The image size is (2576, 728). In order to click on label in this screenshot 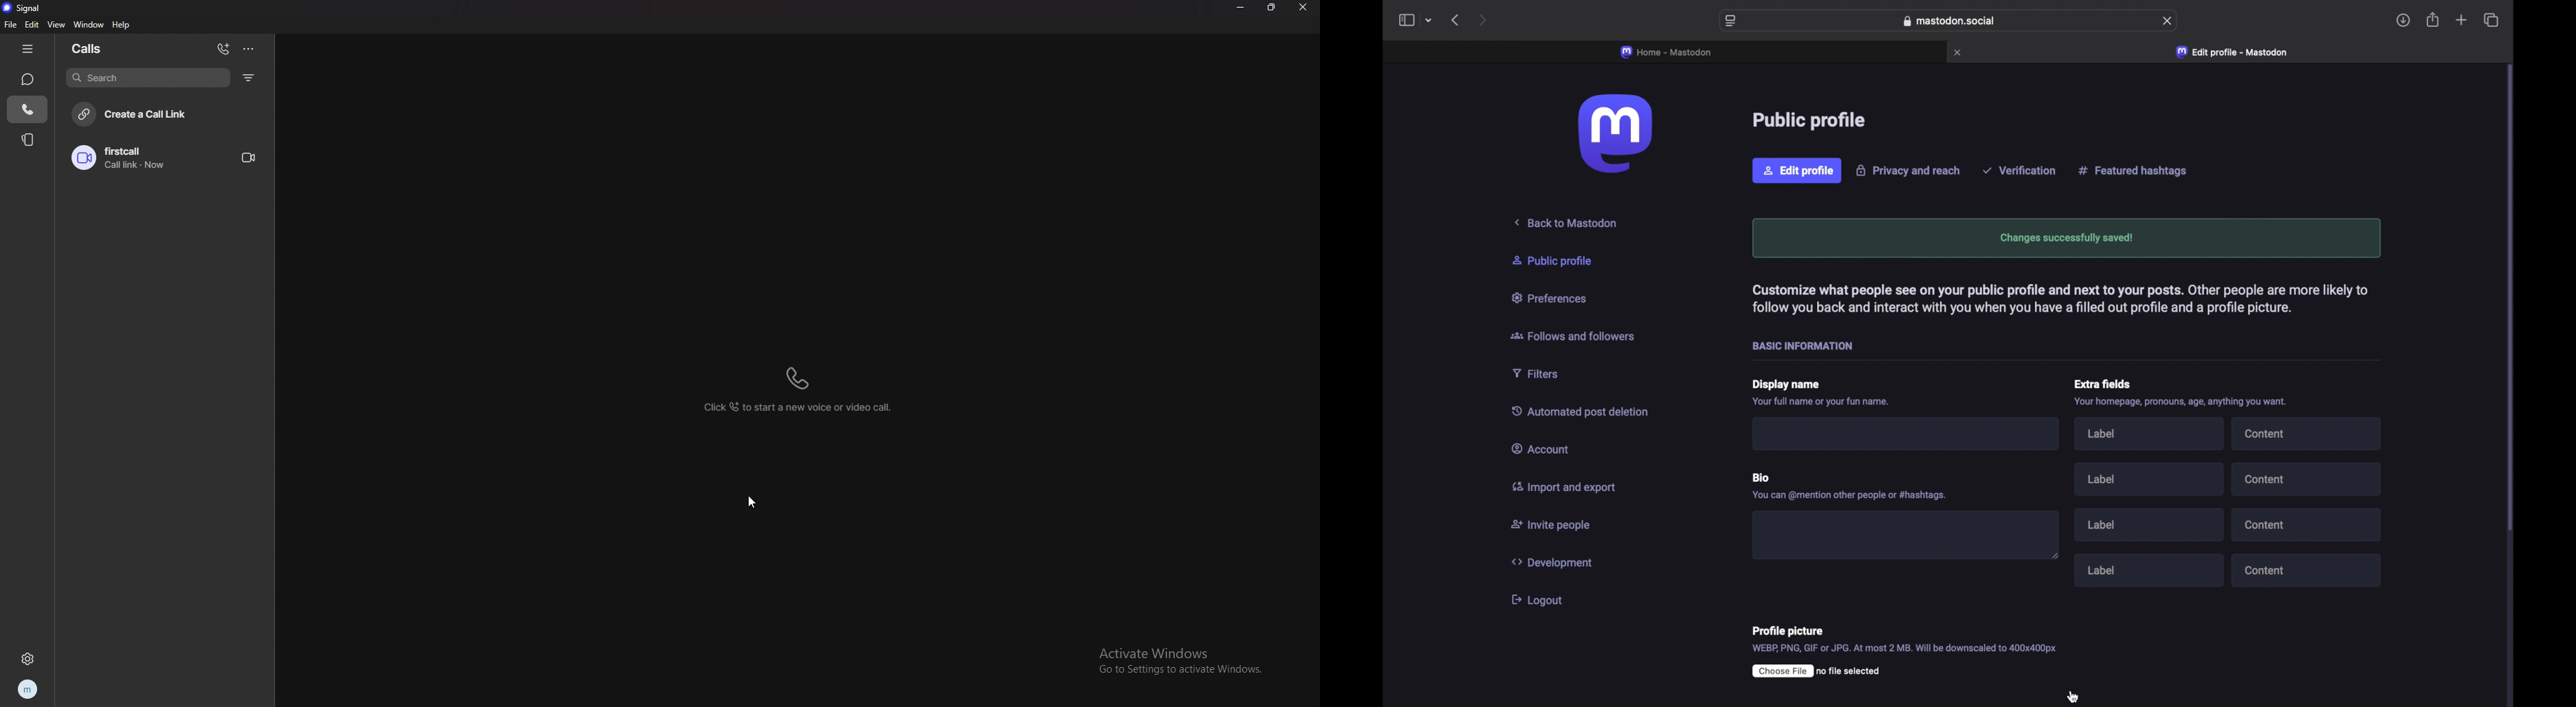, I will do `click(2151, 570)`.